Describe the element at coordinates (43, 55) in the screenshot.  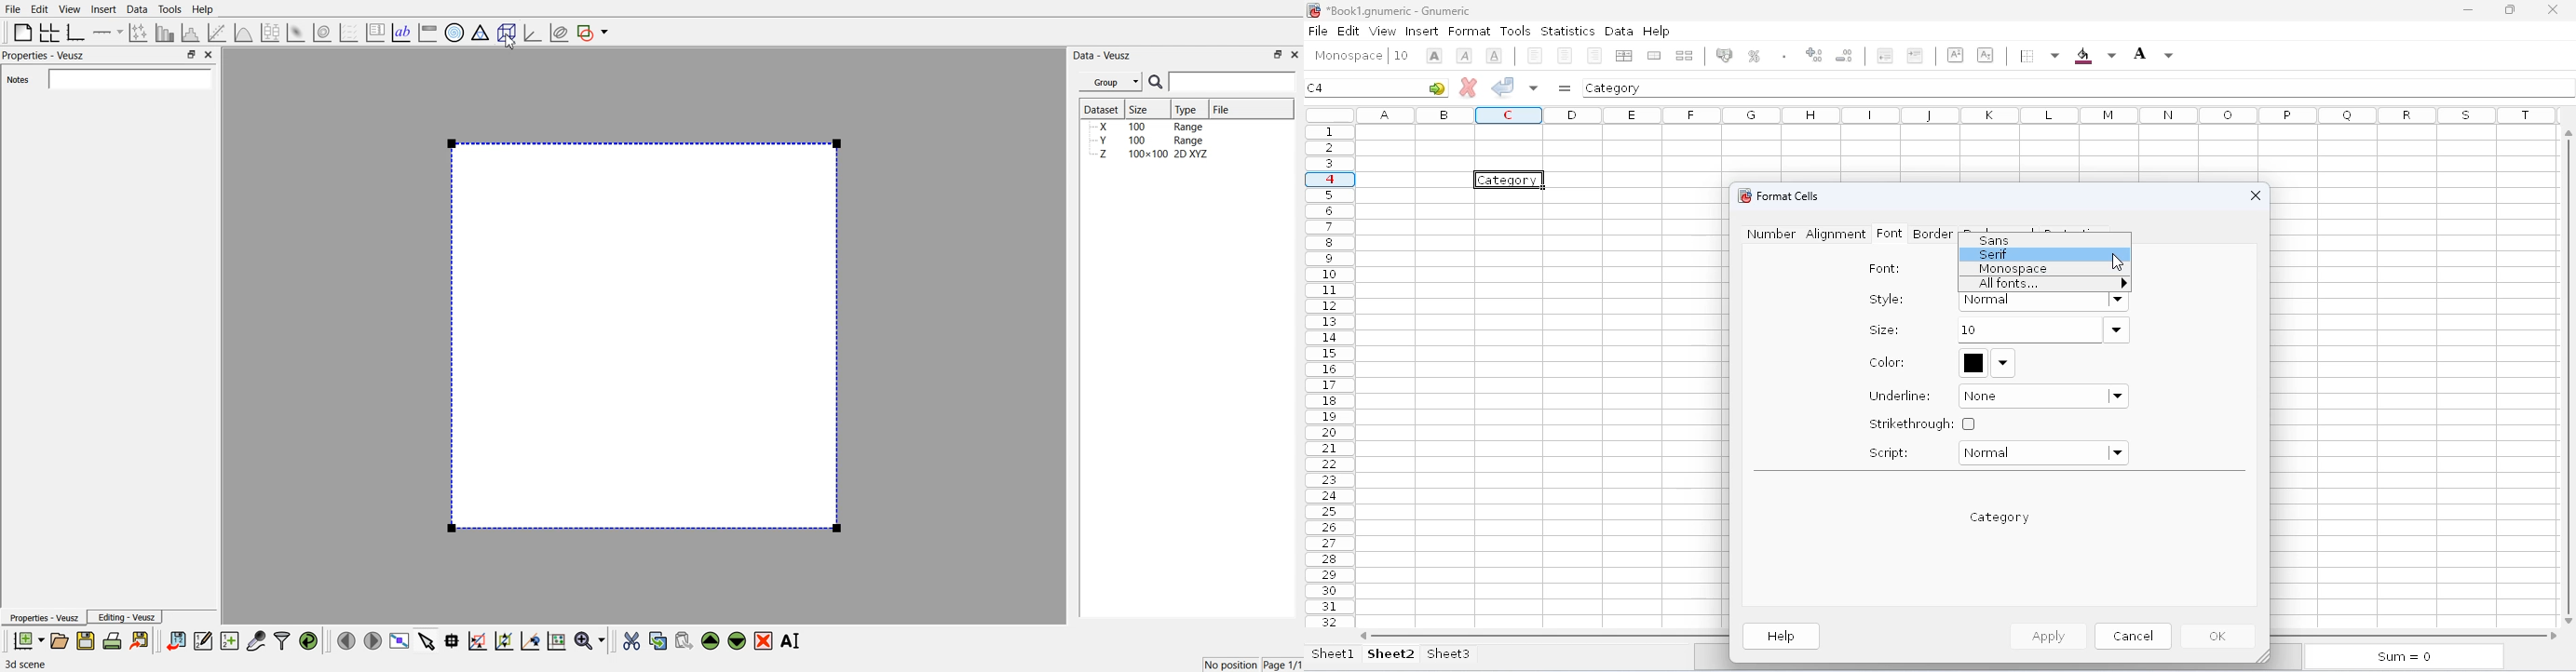
I see `Properties - Veusz` at that location.